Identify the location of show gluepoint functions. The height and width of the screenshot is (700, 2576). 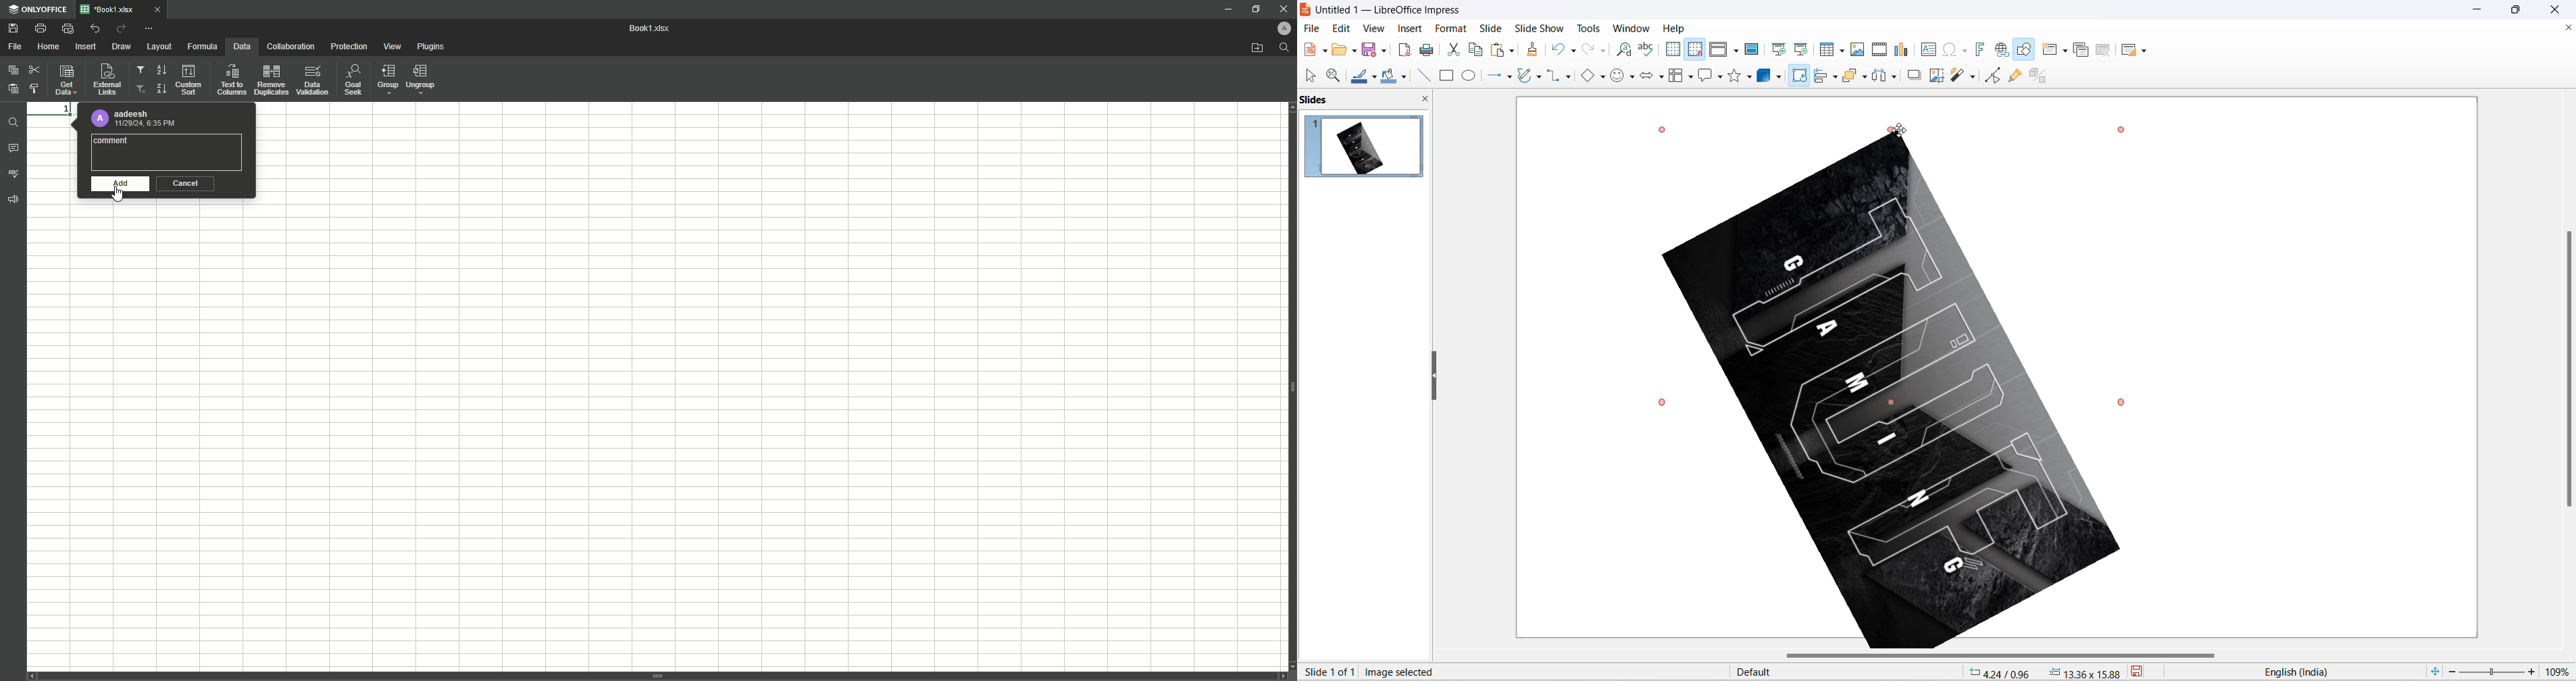
(2018, 75).